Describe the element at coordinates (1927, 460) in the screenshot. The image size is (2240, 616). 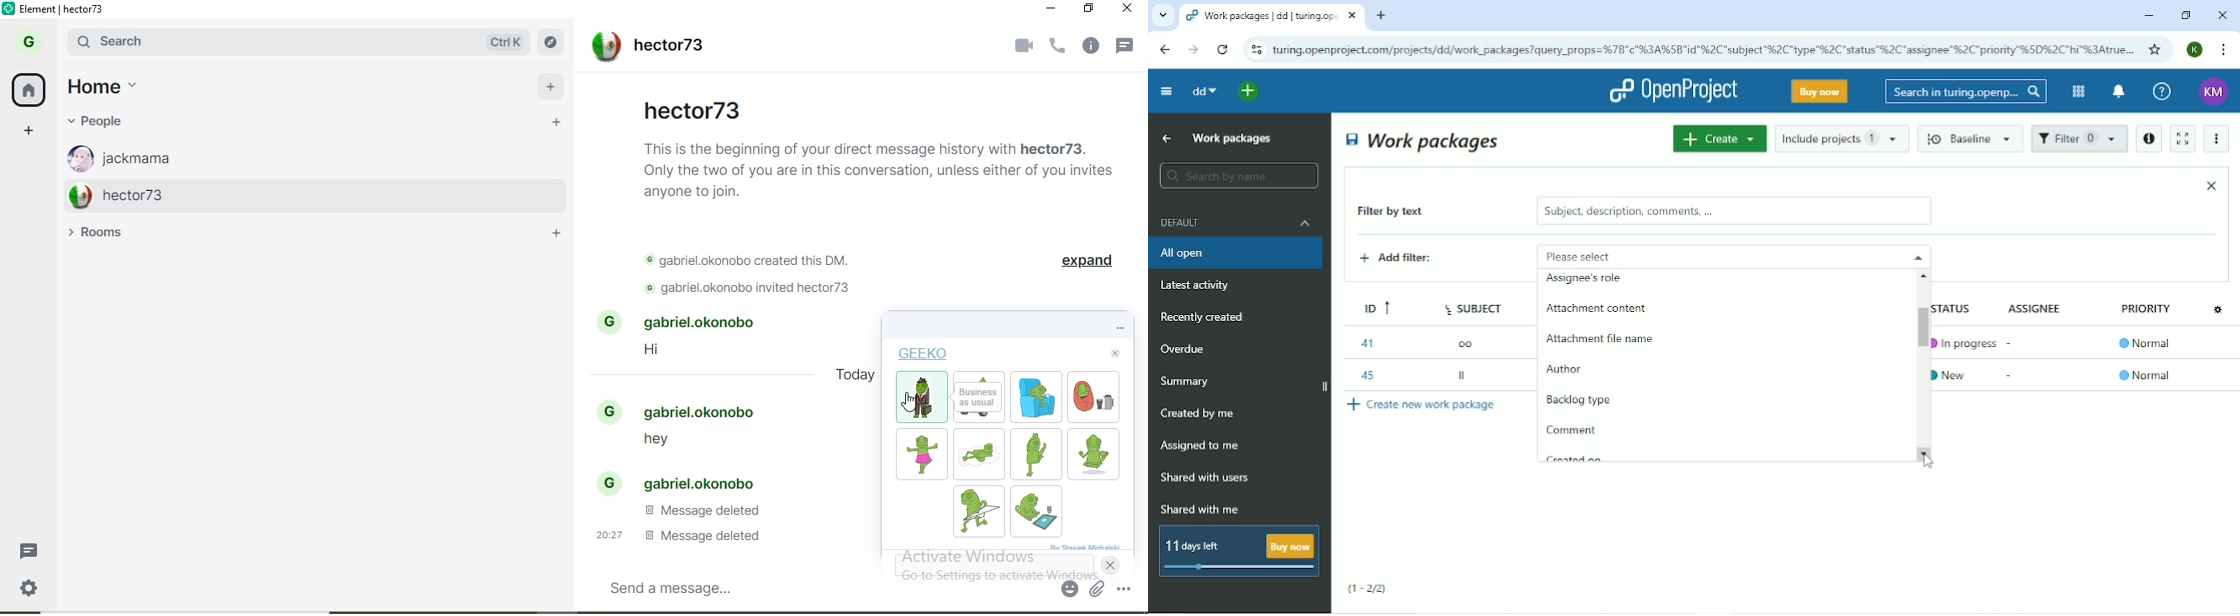
I see `Cursor` at that location.